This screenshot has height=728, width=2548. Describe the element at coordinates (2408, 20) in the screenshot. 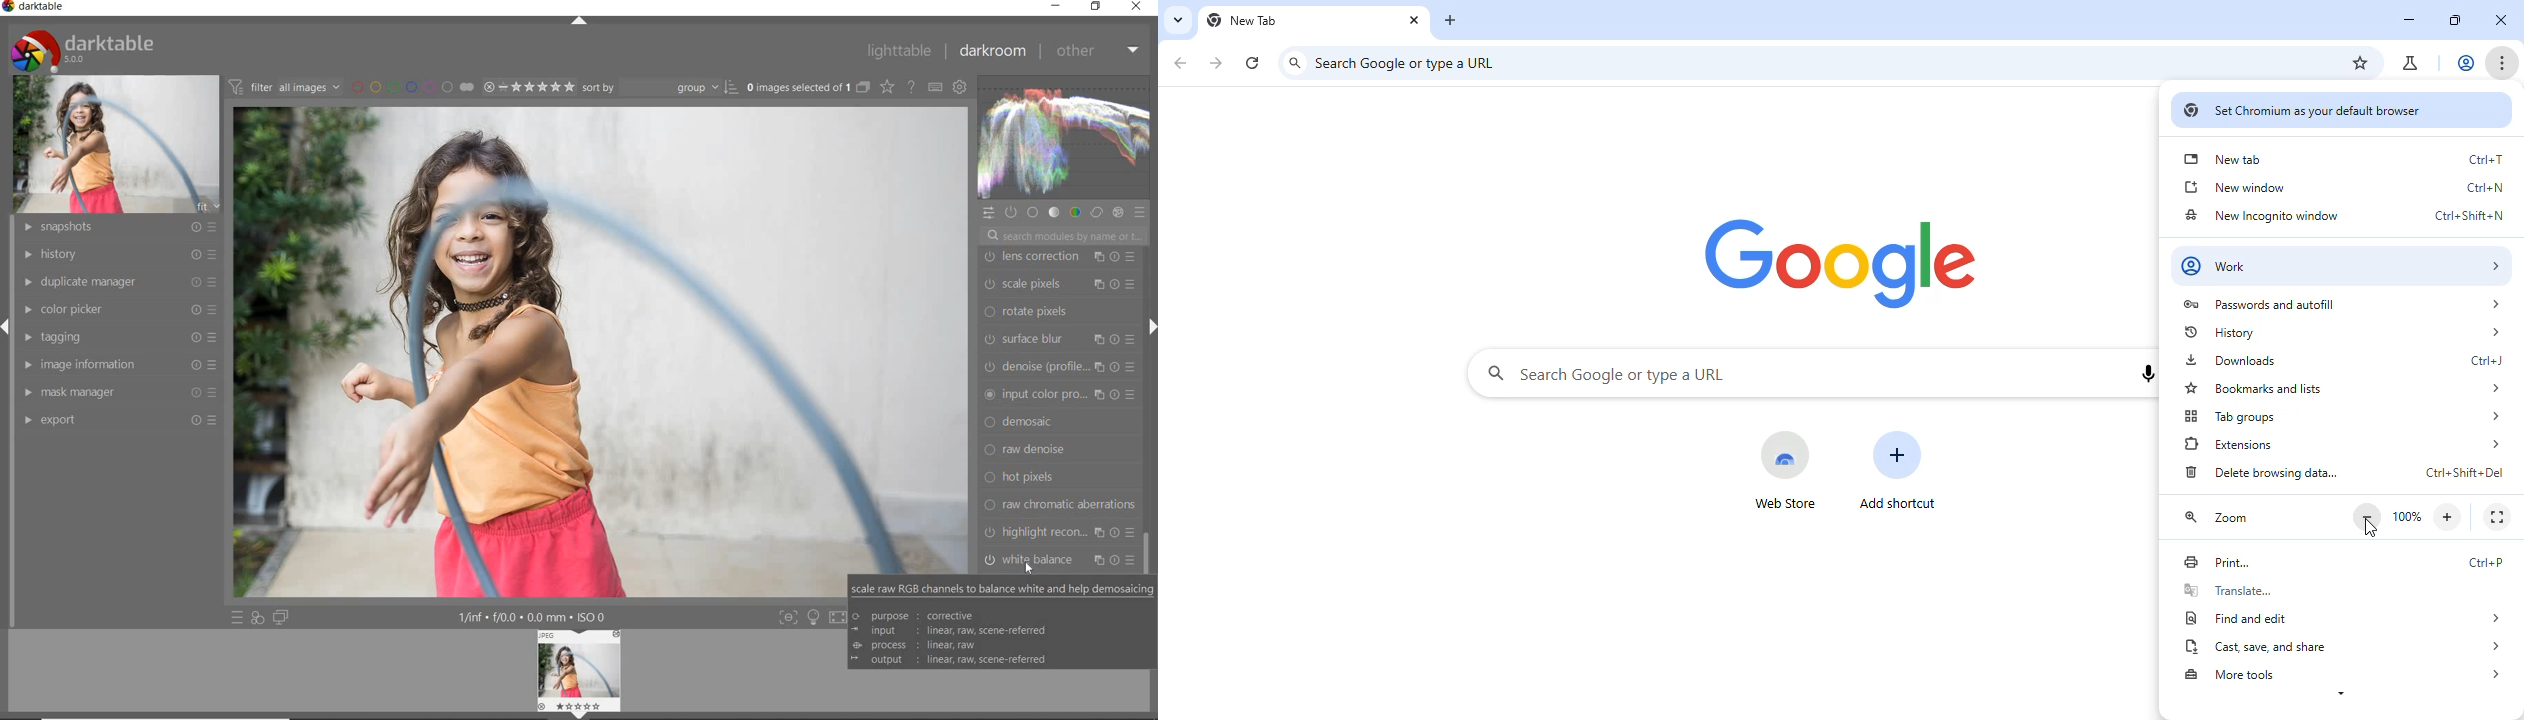

I see `minimize` at that location.